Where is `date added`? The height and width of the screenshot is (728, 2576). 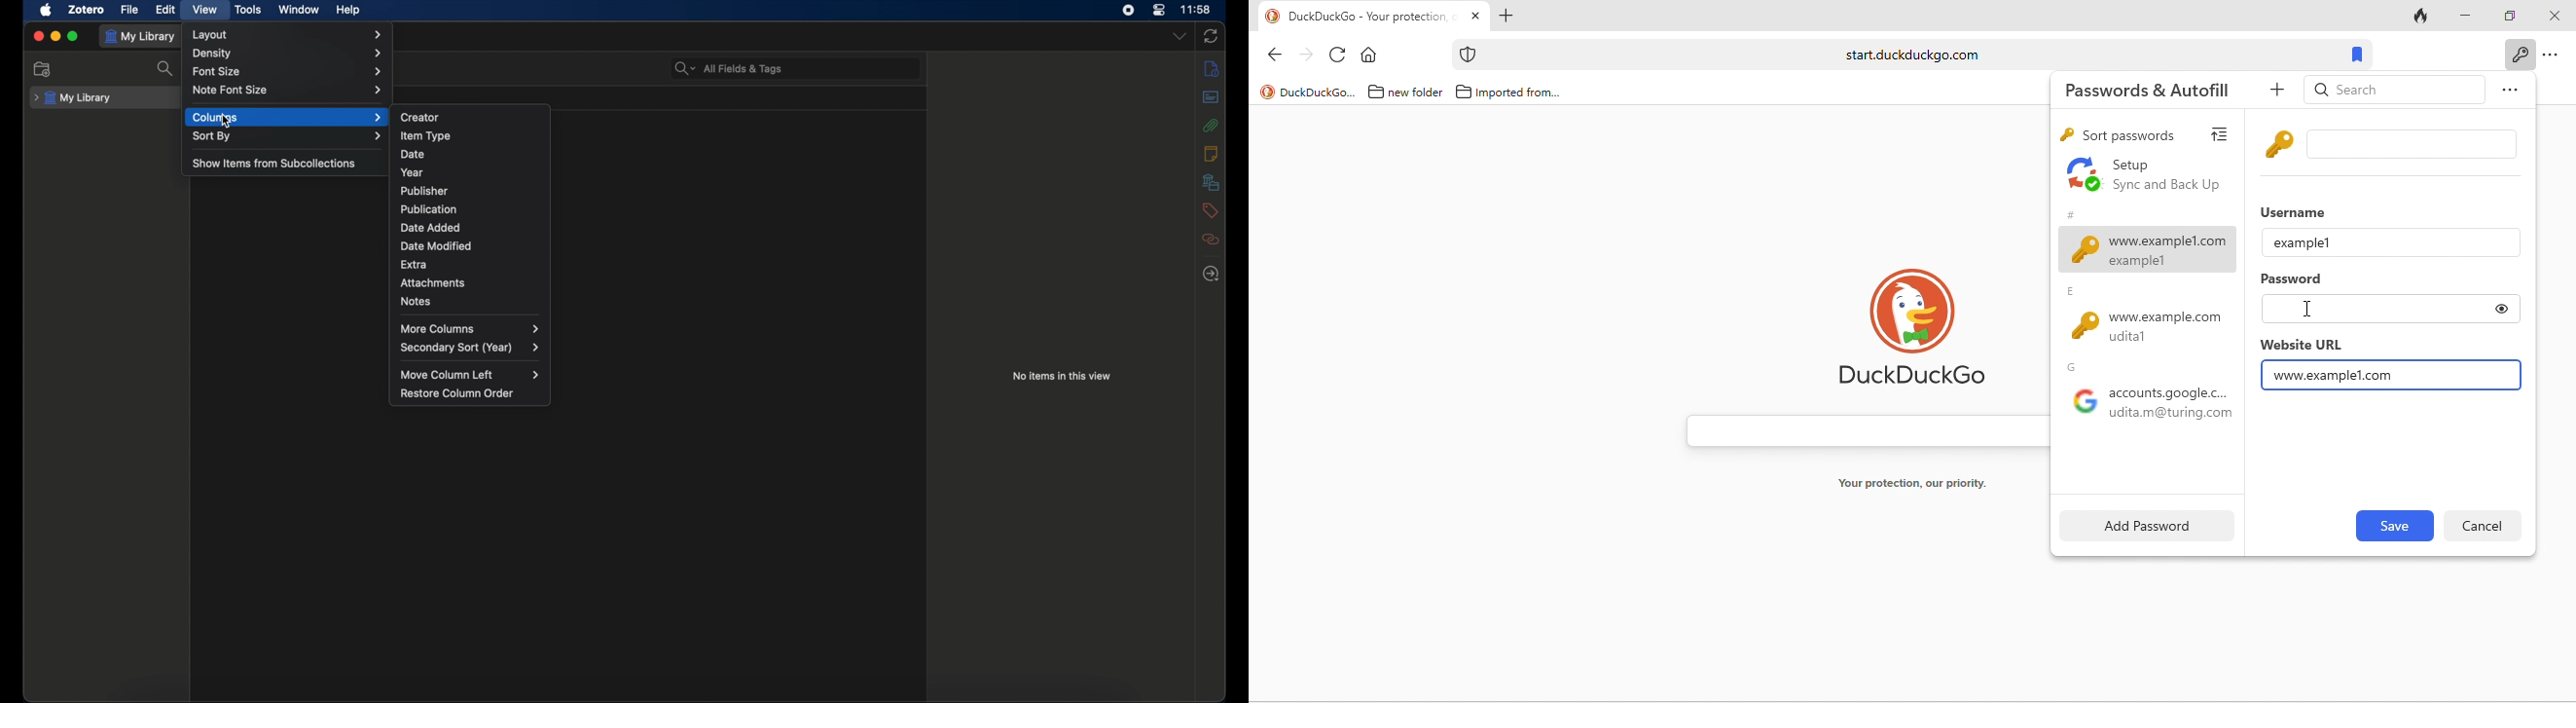
date added is located at coordinates (432, 228).